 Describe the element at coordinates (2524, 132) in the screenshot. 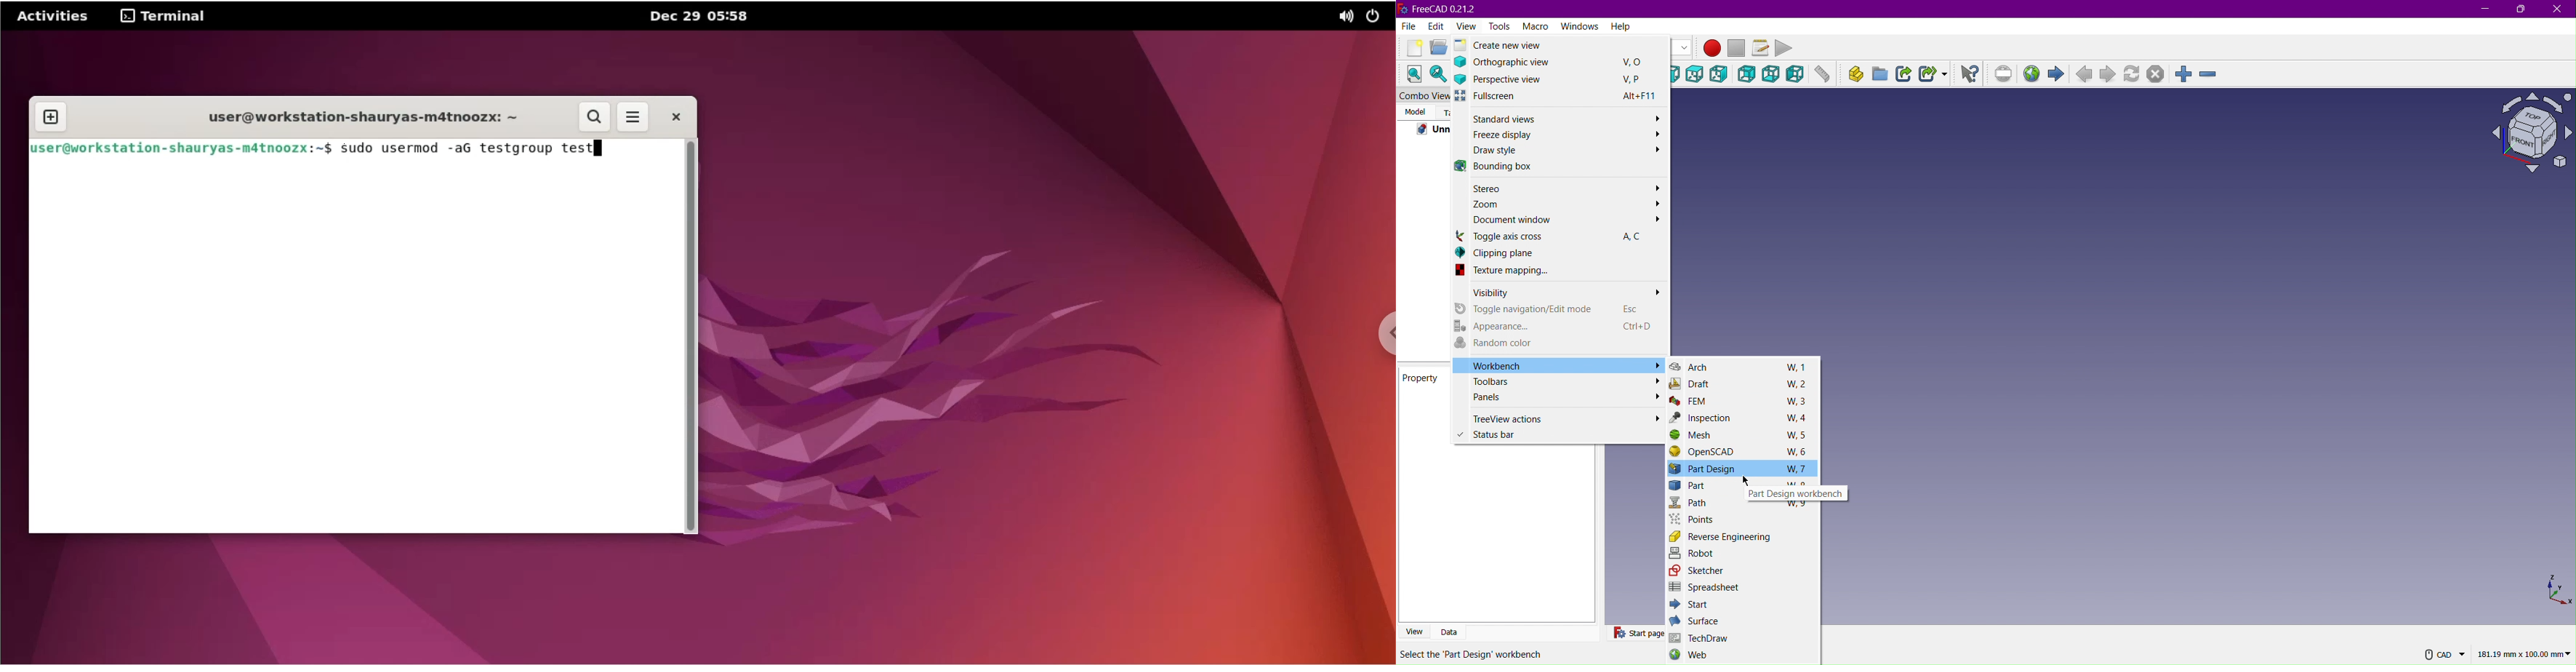

I see `Plane view` at that location.